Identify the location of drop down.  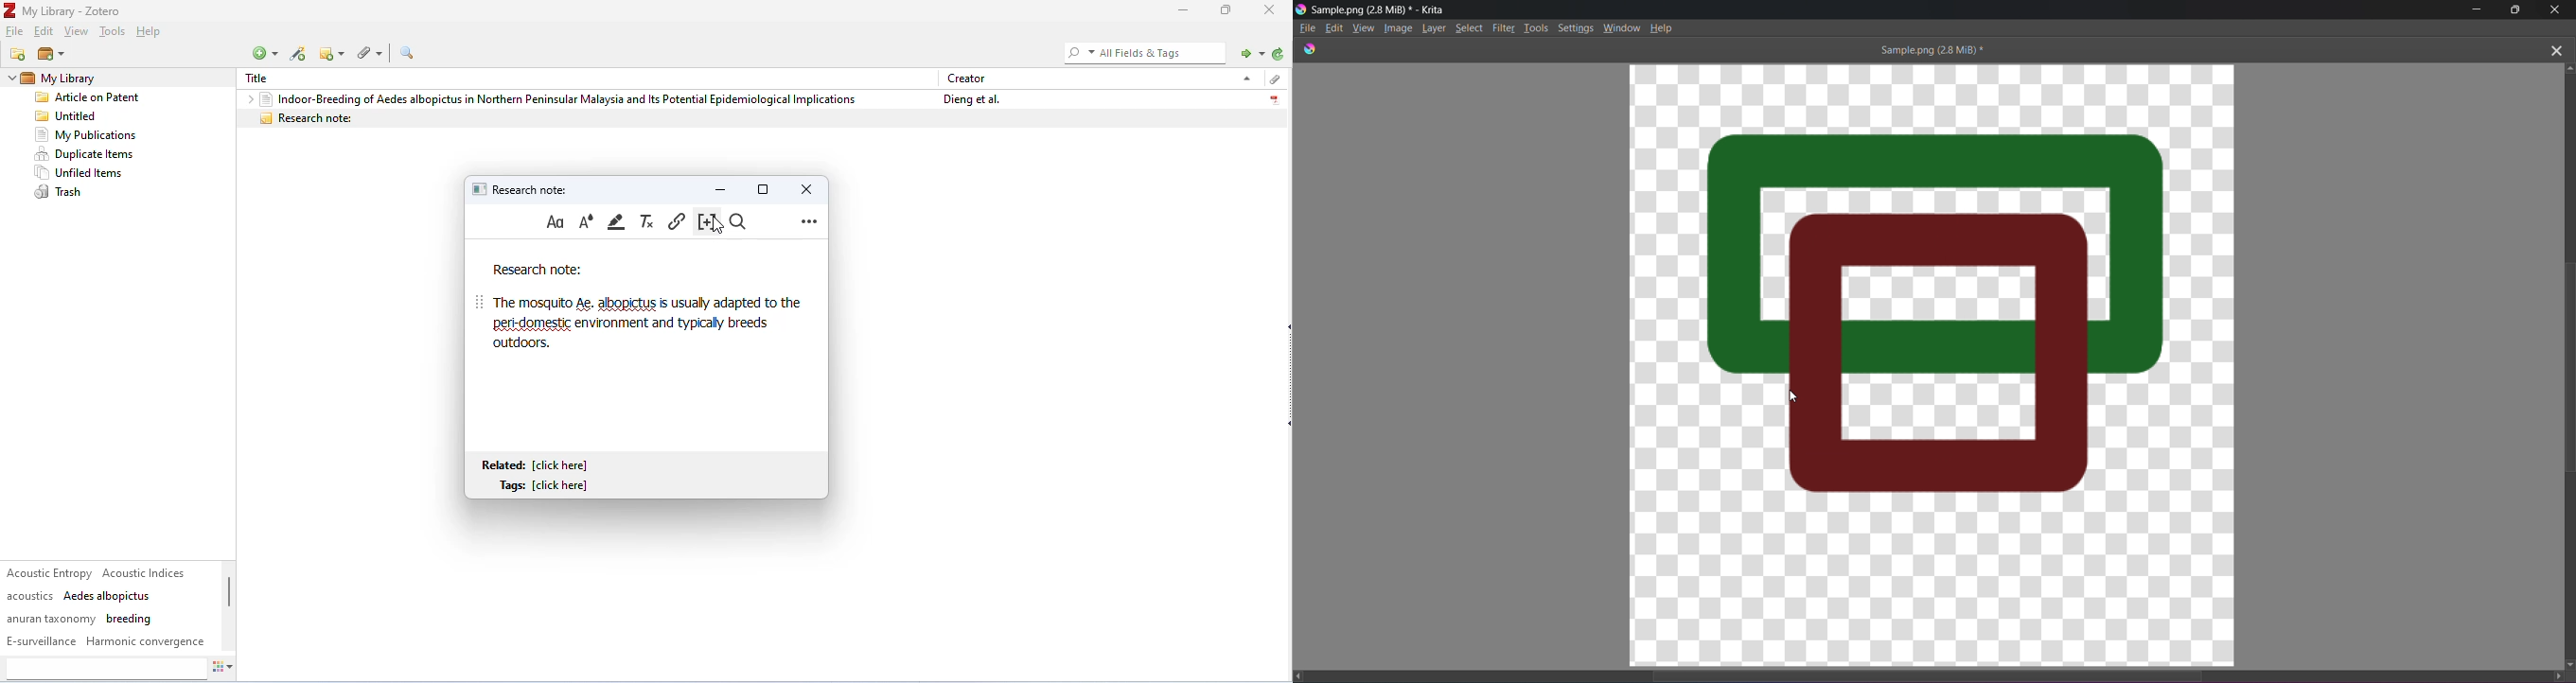
(9, 79).